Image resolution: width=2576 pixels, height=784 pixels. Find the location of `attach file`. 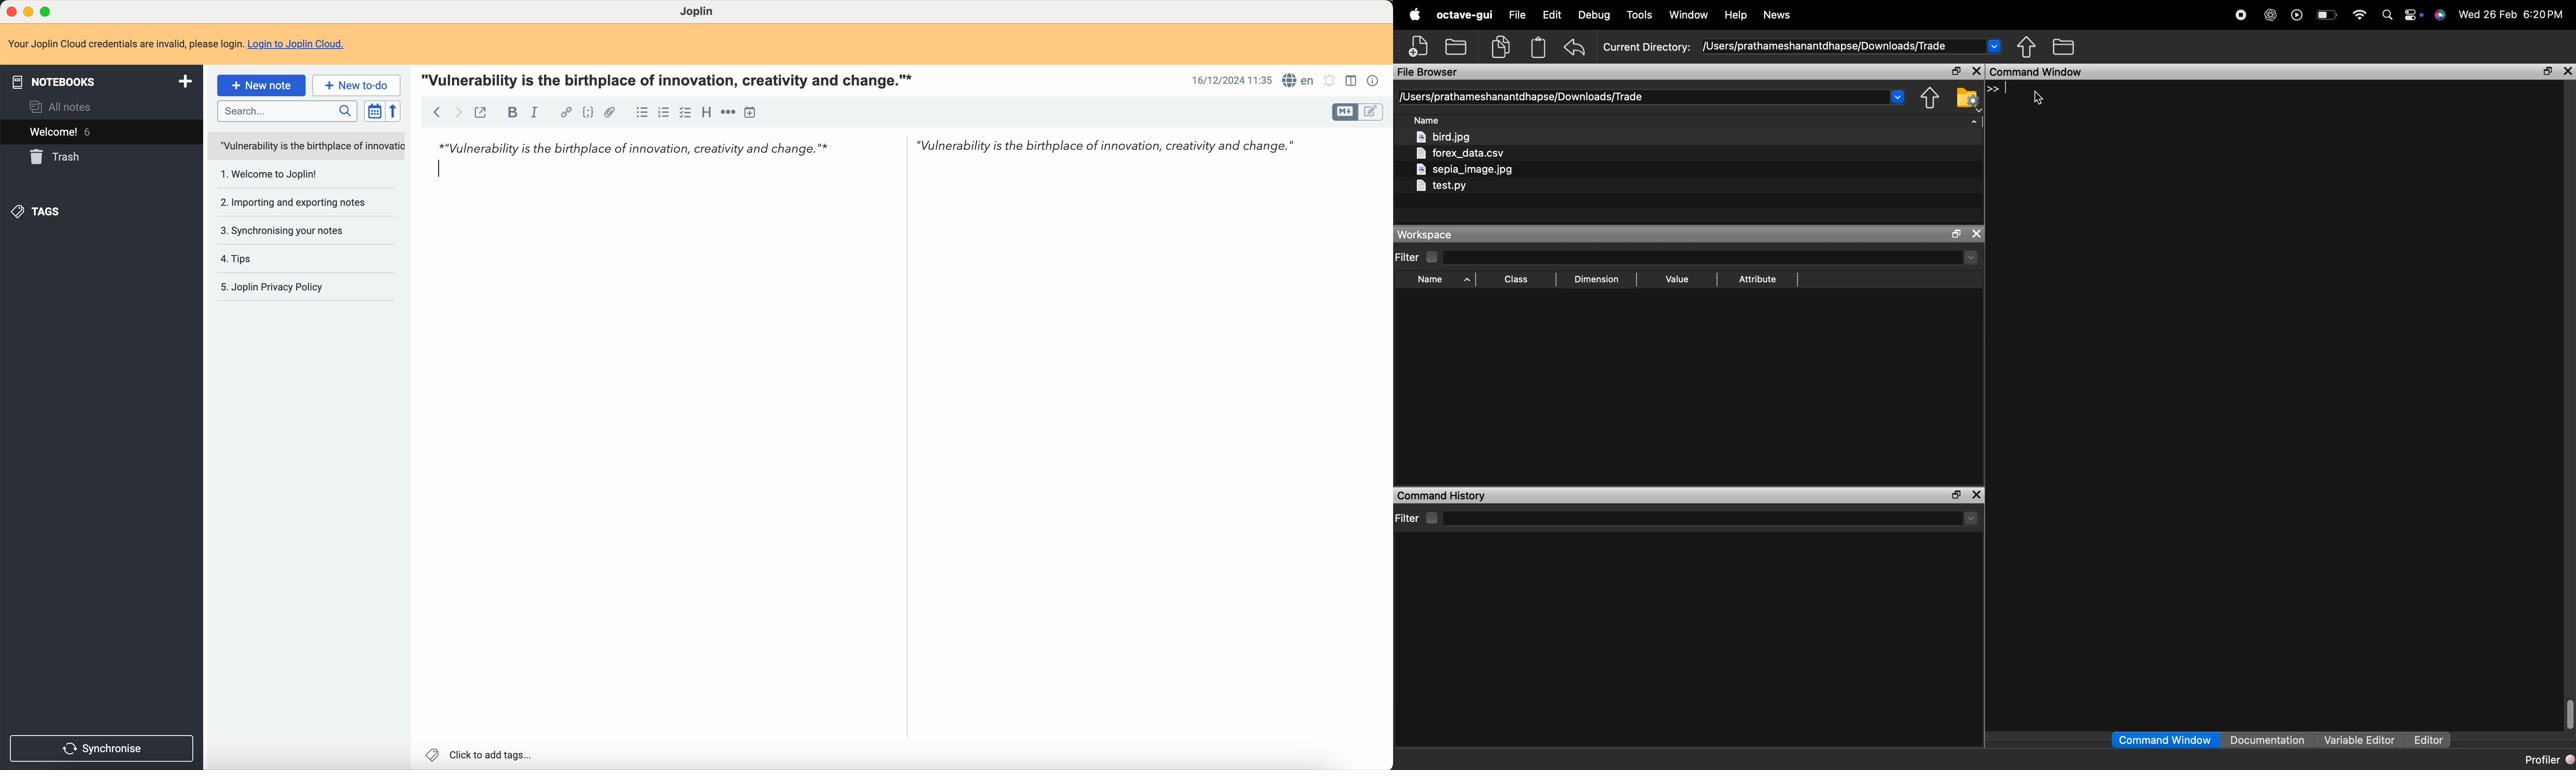

attach file is located at coordinates (610, 112).